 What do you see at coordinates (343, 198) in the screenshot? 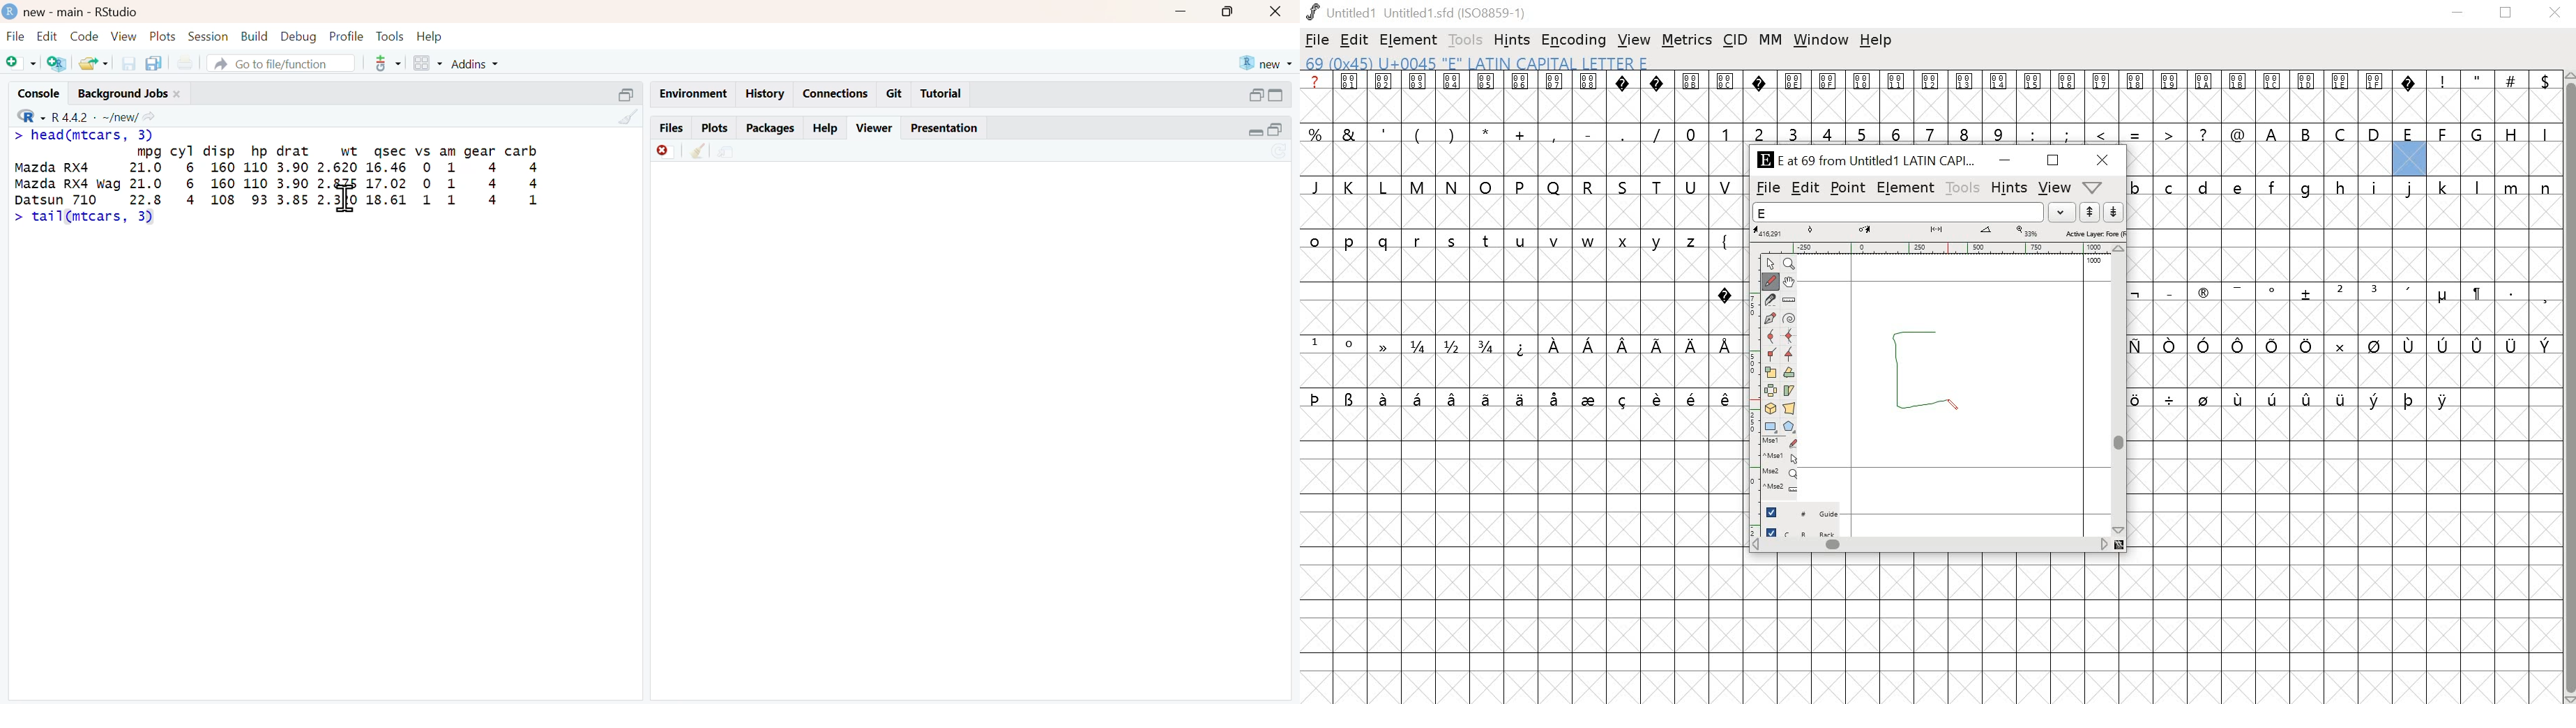
I see `text cursor` at bounding box center [343, 198].